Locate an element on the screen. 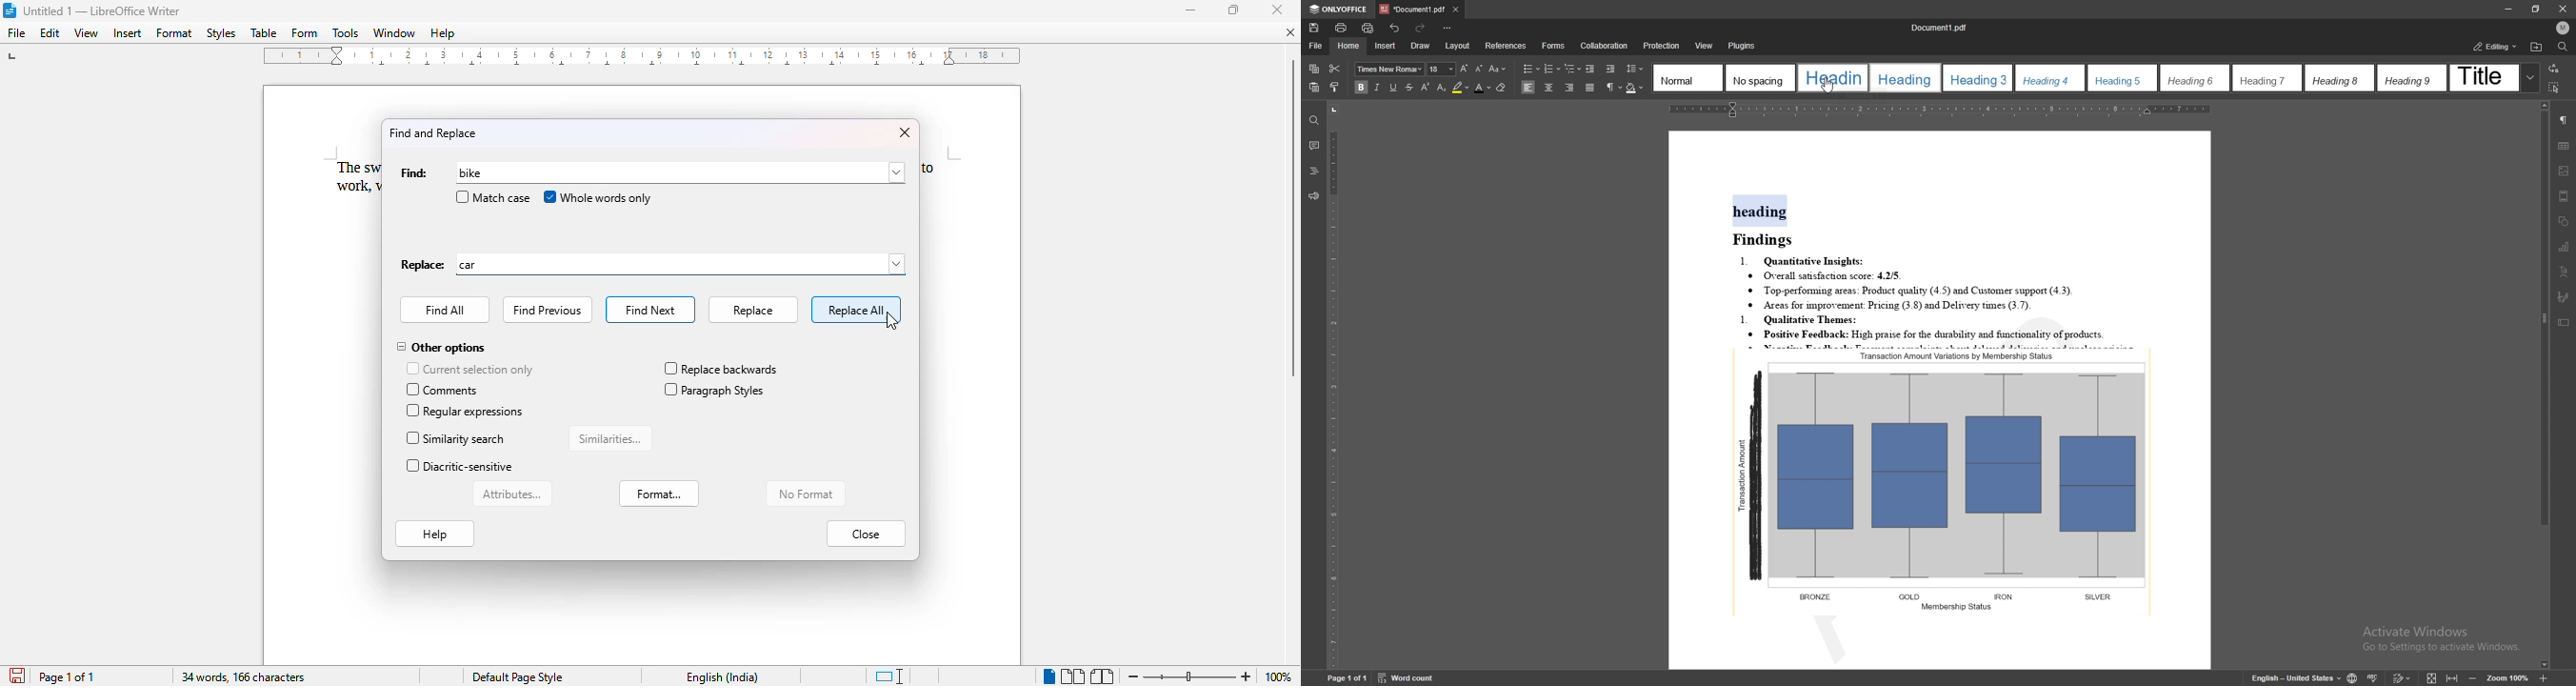 The image size is (2576, 700). text art is located at coordinates (2564, 272).